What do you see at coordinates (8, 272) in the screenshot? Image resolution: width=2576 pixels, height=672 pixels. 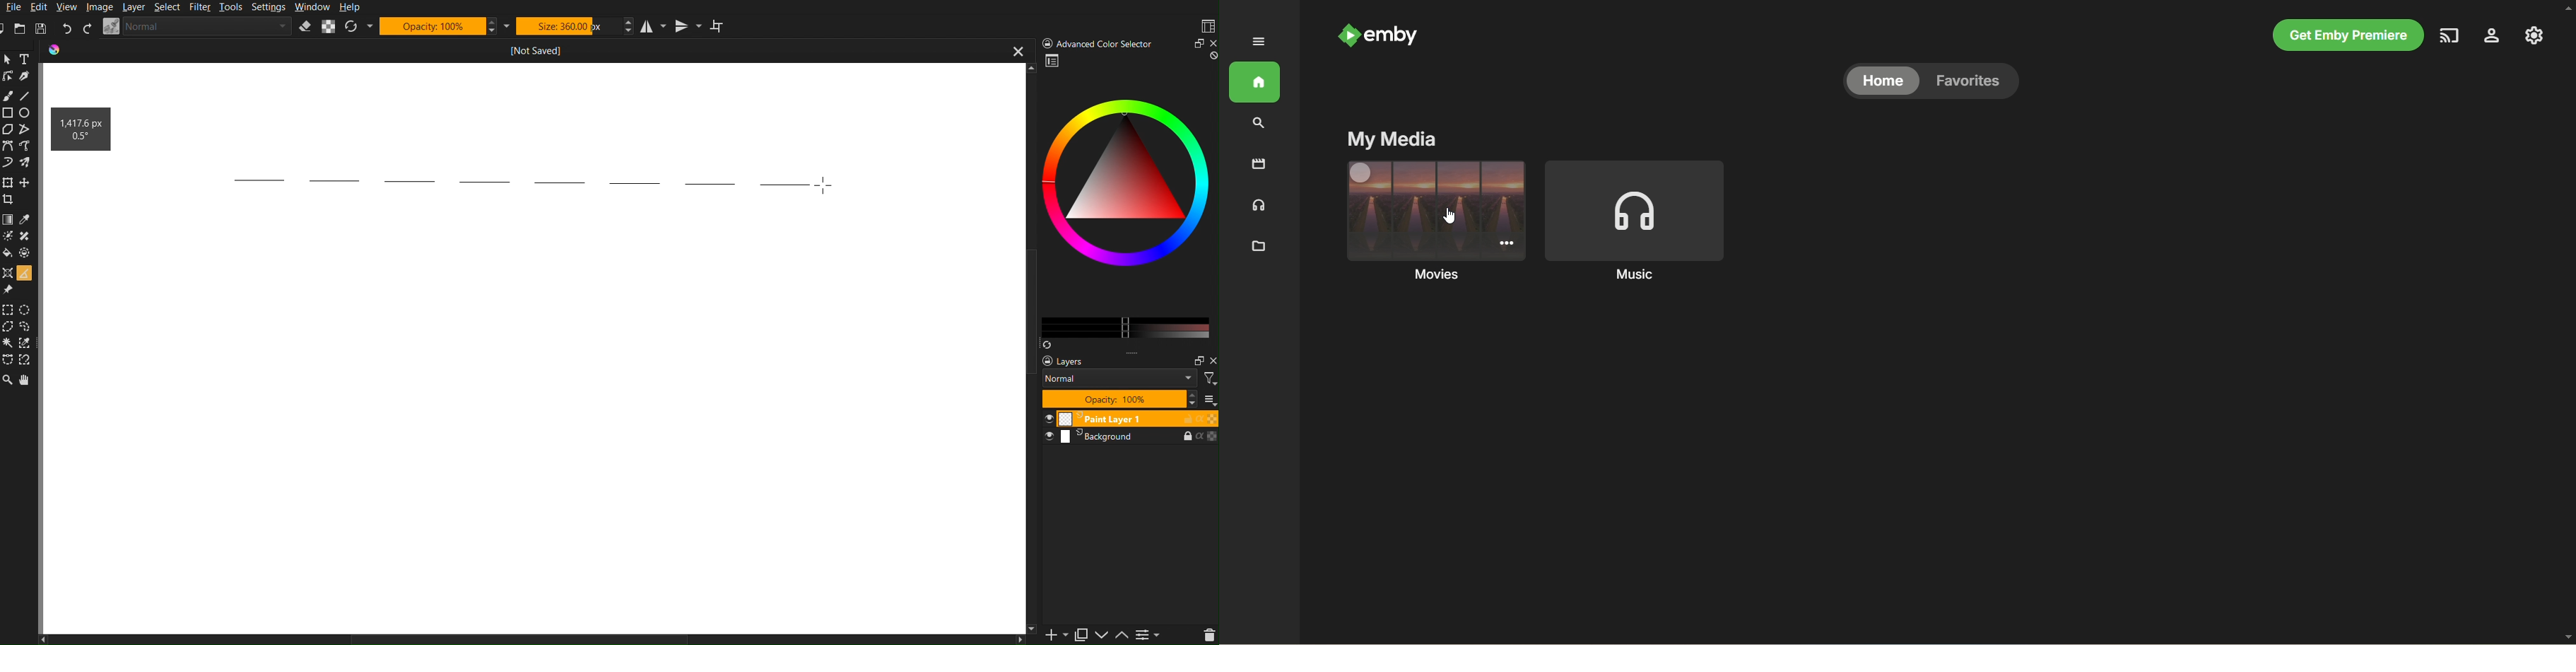 I see `Assistant Tool` at bounding box center [8, 272].